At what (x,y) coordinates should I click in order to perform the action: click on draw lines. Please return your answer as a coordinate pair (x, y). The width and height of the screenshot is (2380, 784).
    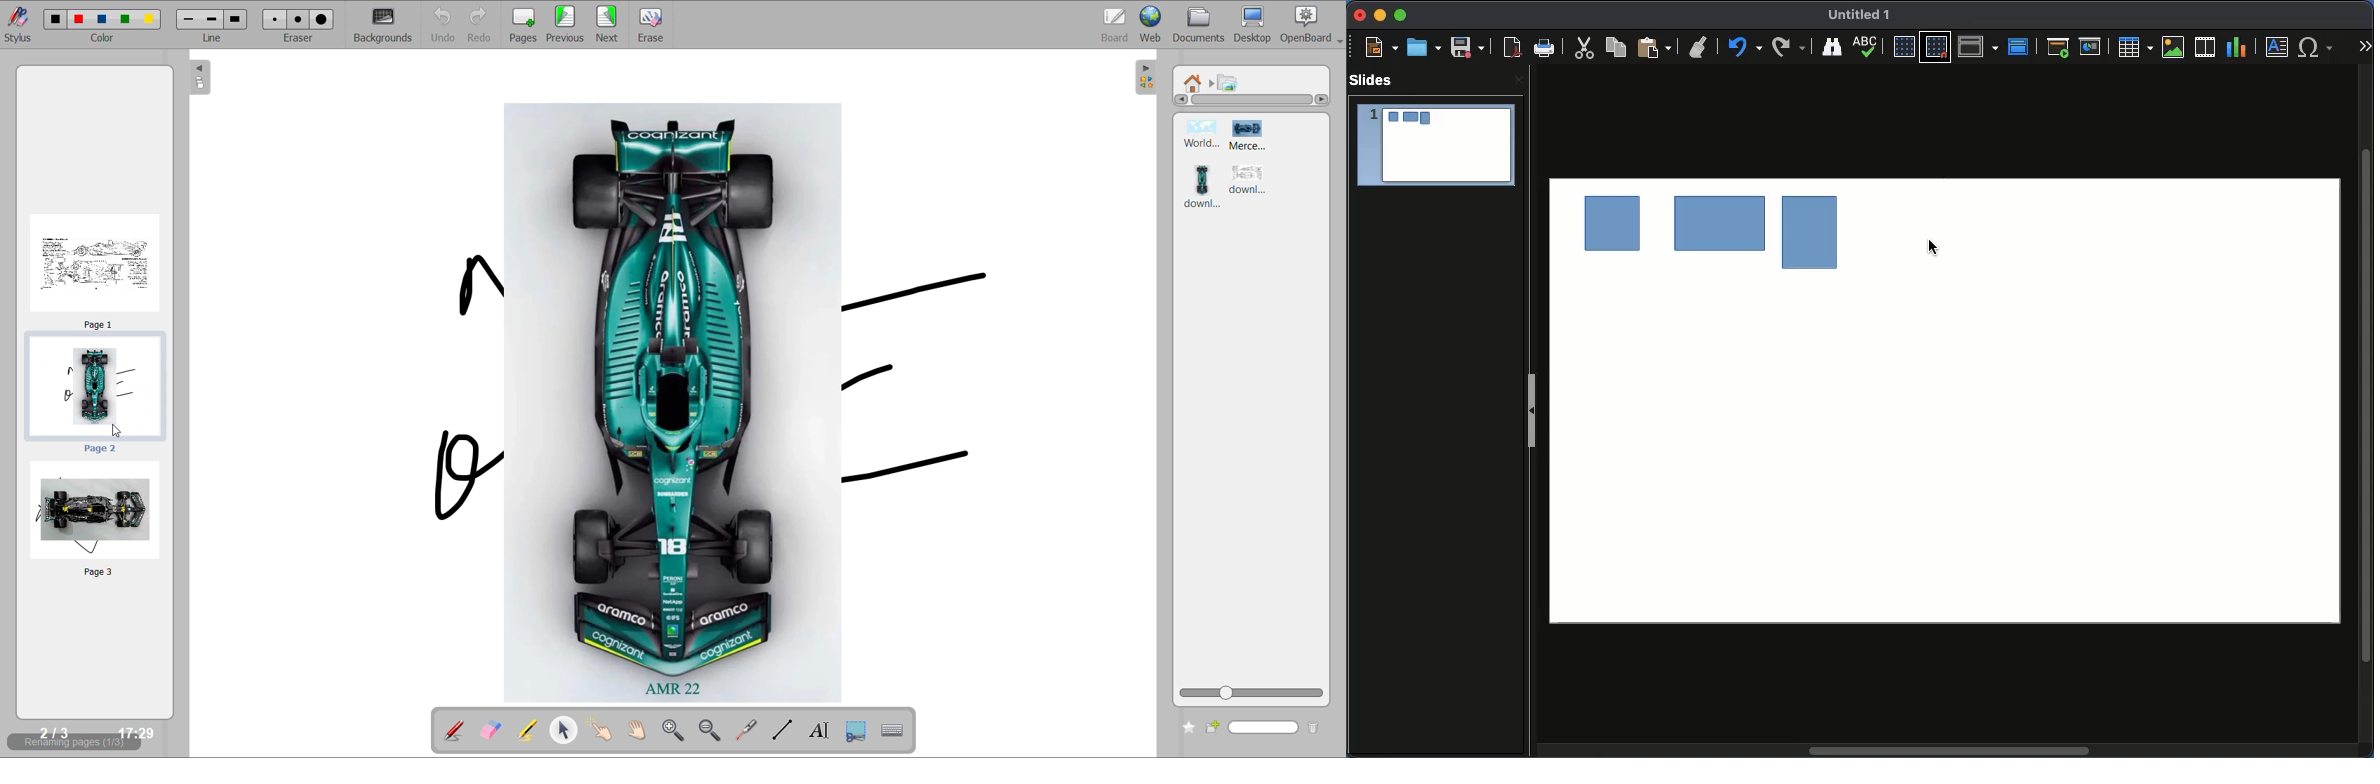
    Looking at the image, I should click on (782, 729).